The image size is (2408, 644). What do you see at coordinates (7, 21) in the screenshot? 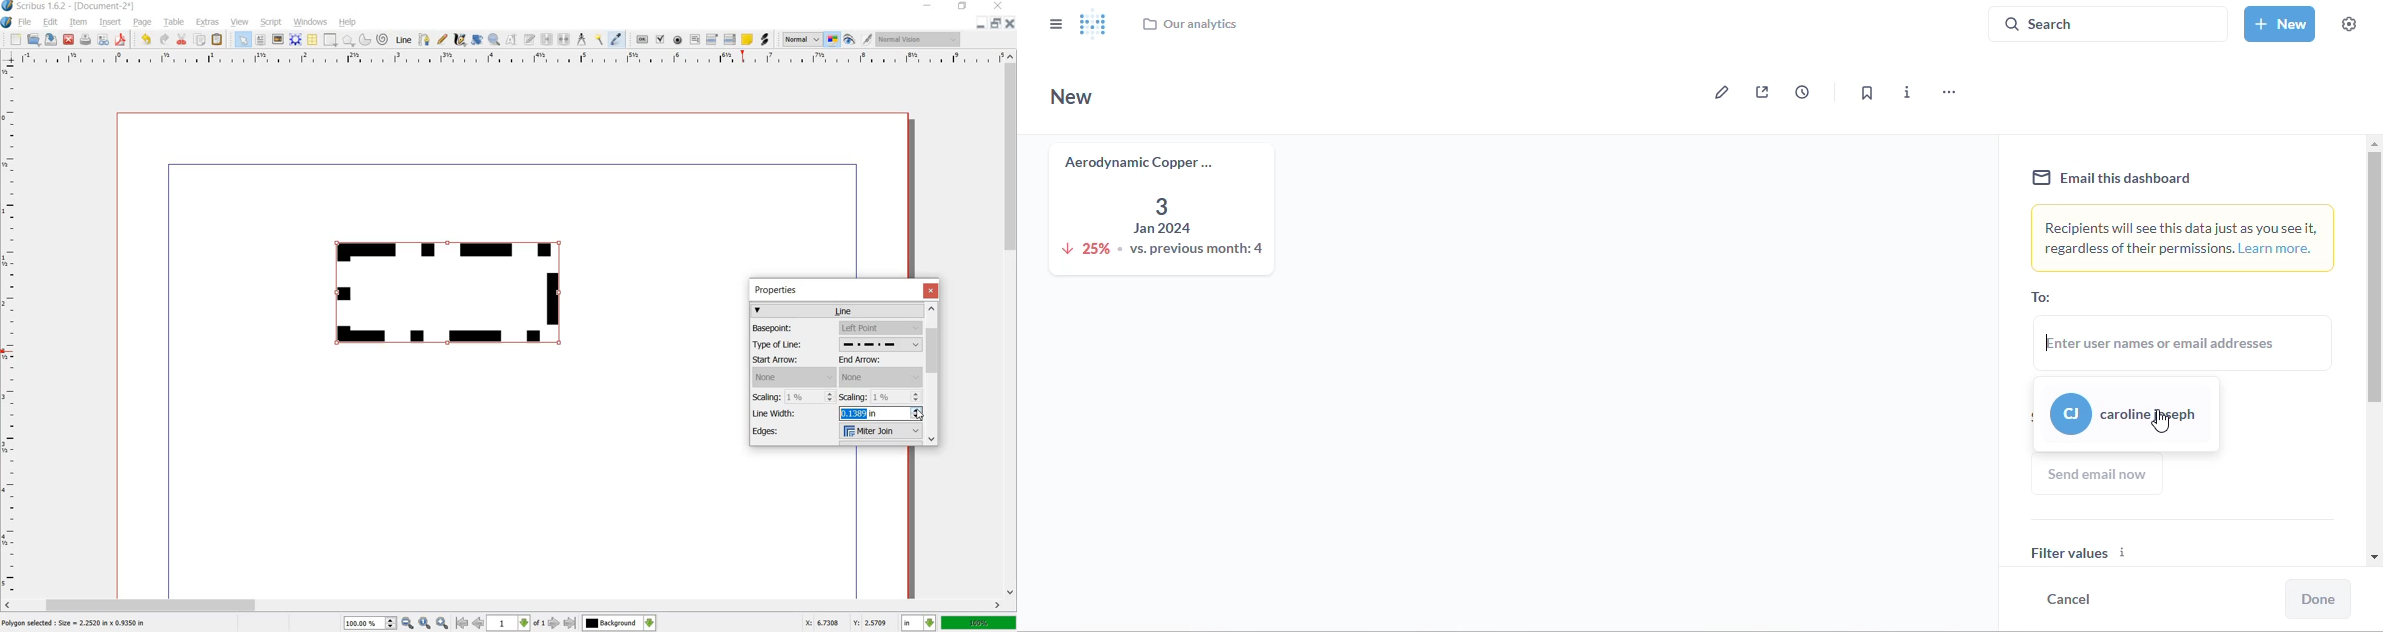
I see `SYSTEM LOGO` at bounding box center [7, 21].